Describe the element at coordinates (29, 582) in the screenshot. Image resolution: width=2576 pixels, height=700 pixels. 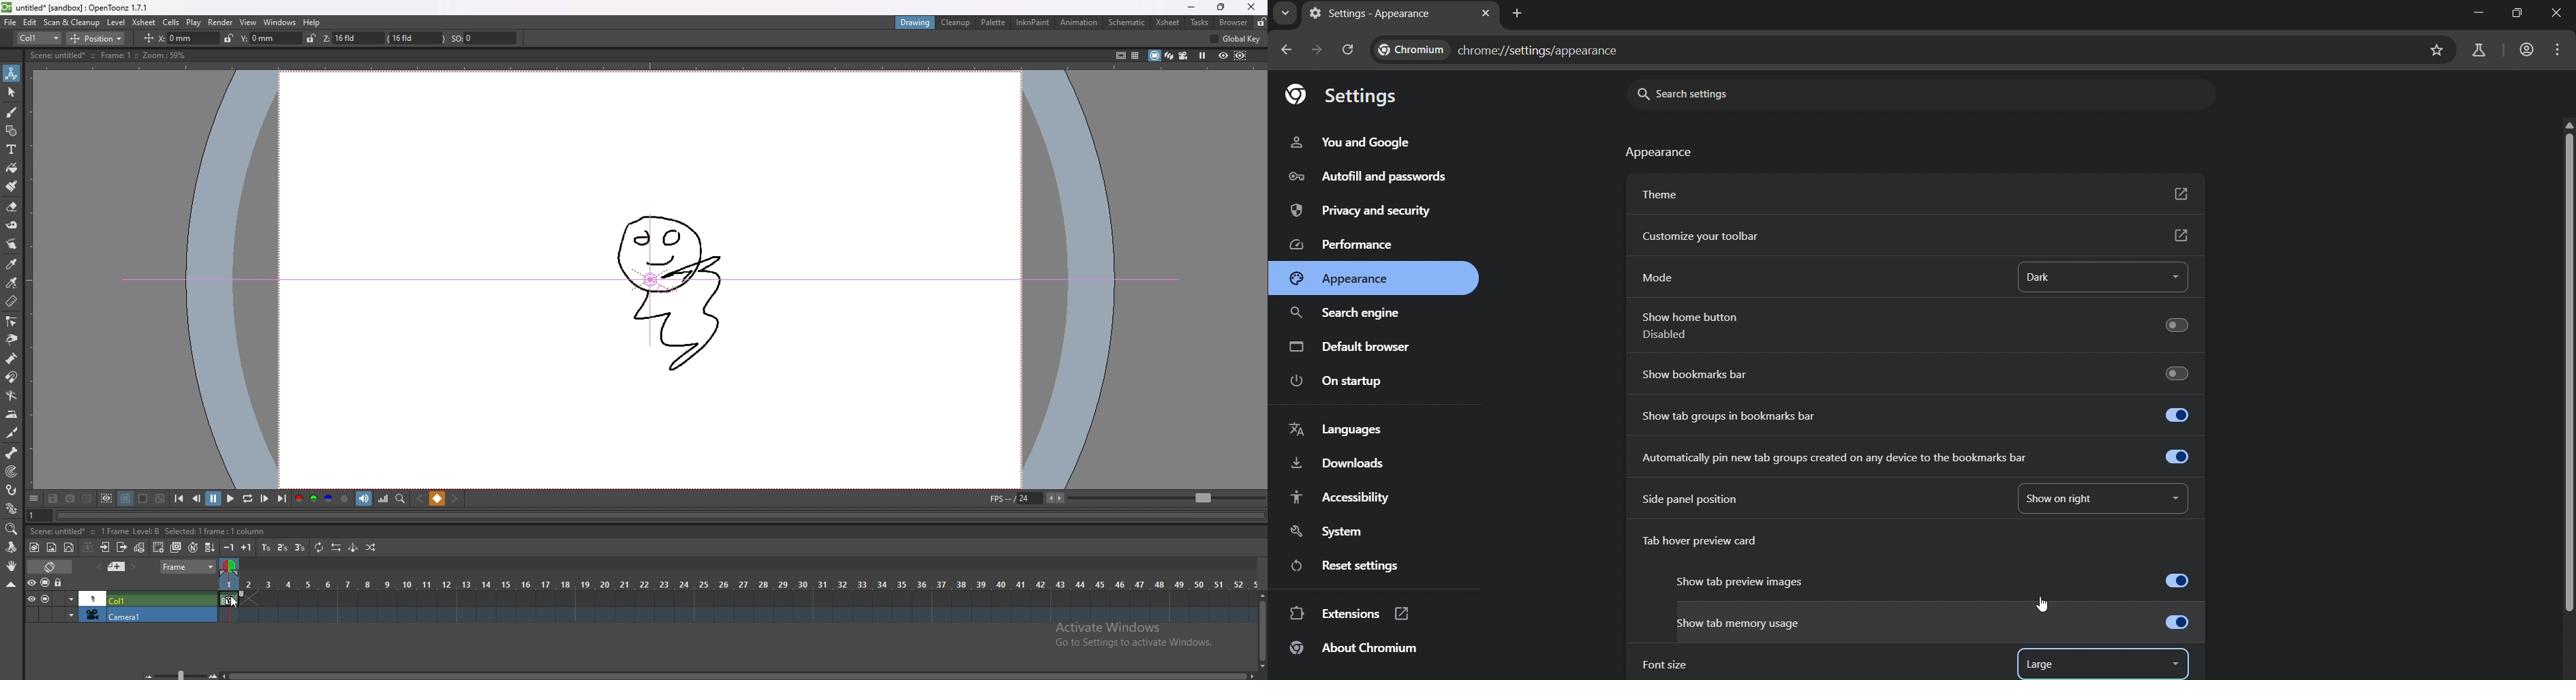
I see `preview toggle` at that location.